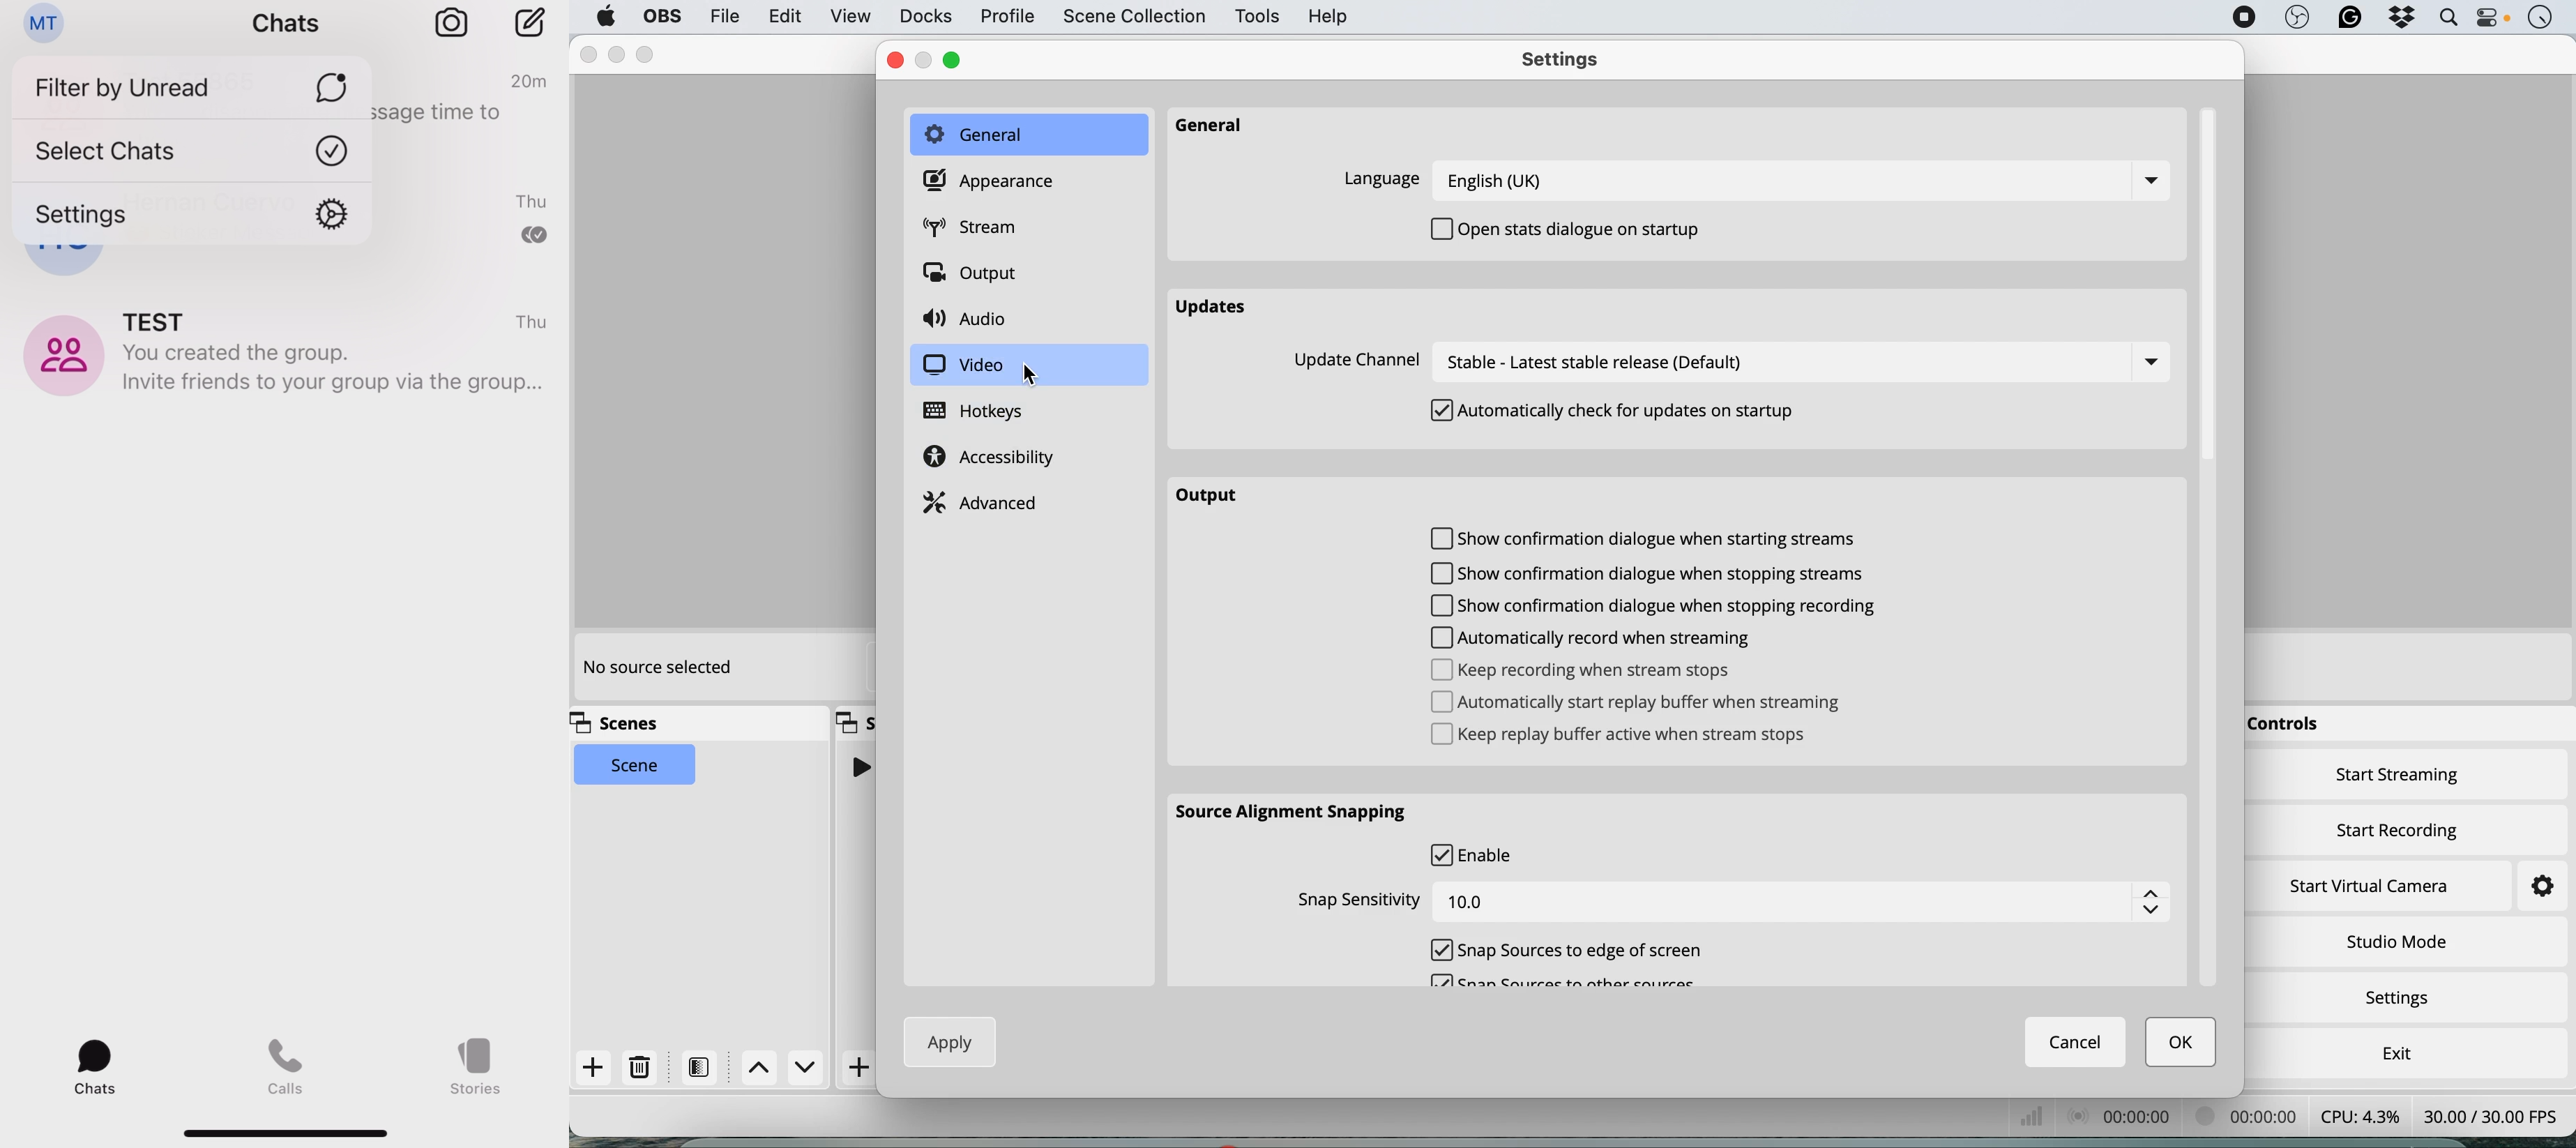 The image size is (2576, 1148). Describe the element at coordinates (856, 720) in the screenshot. I see `Copy ` at that location.